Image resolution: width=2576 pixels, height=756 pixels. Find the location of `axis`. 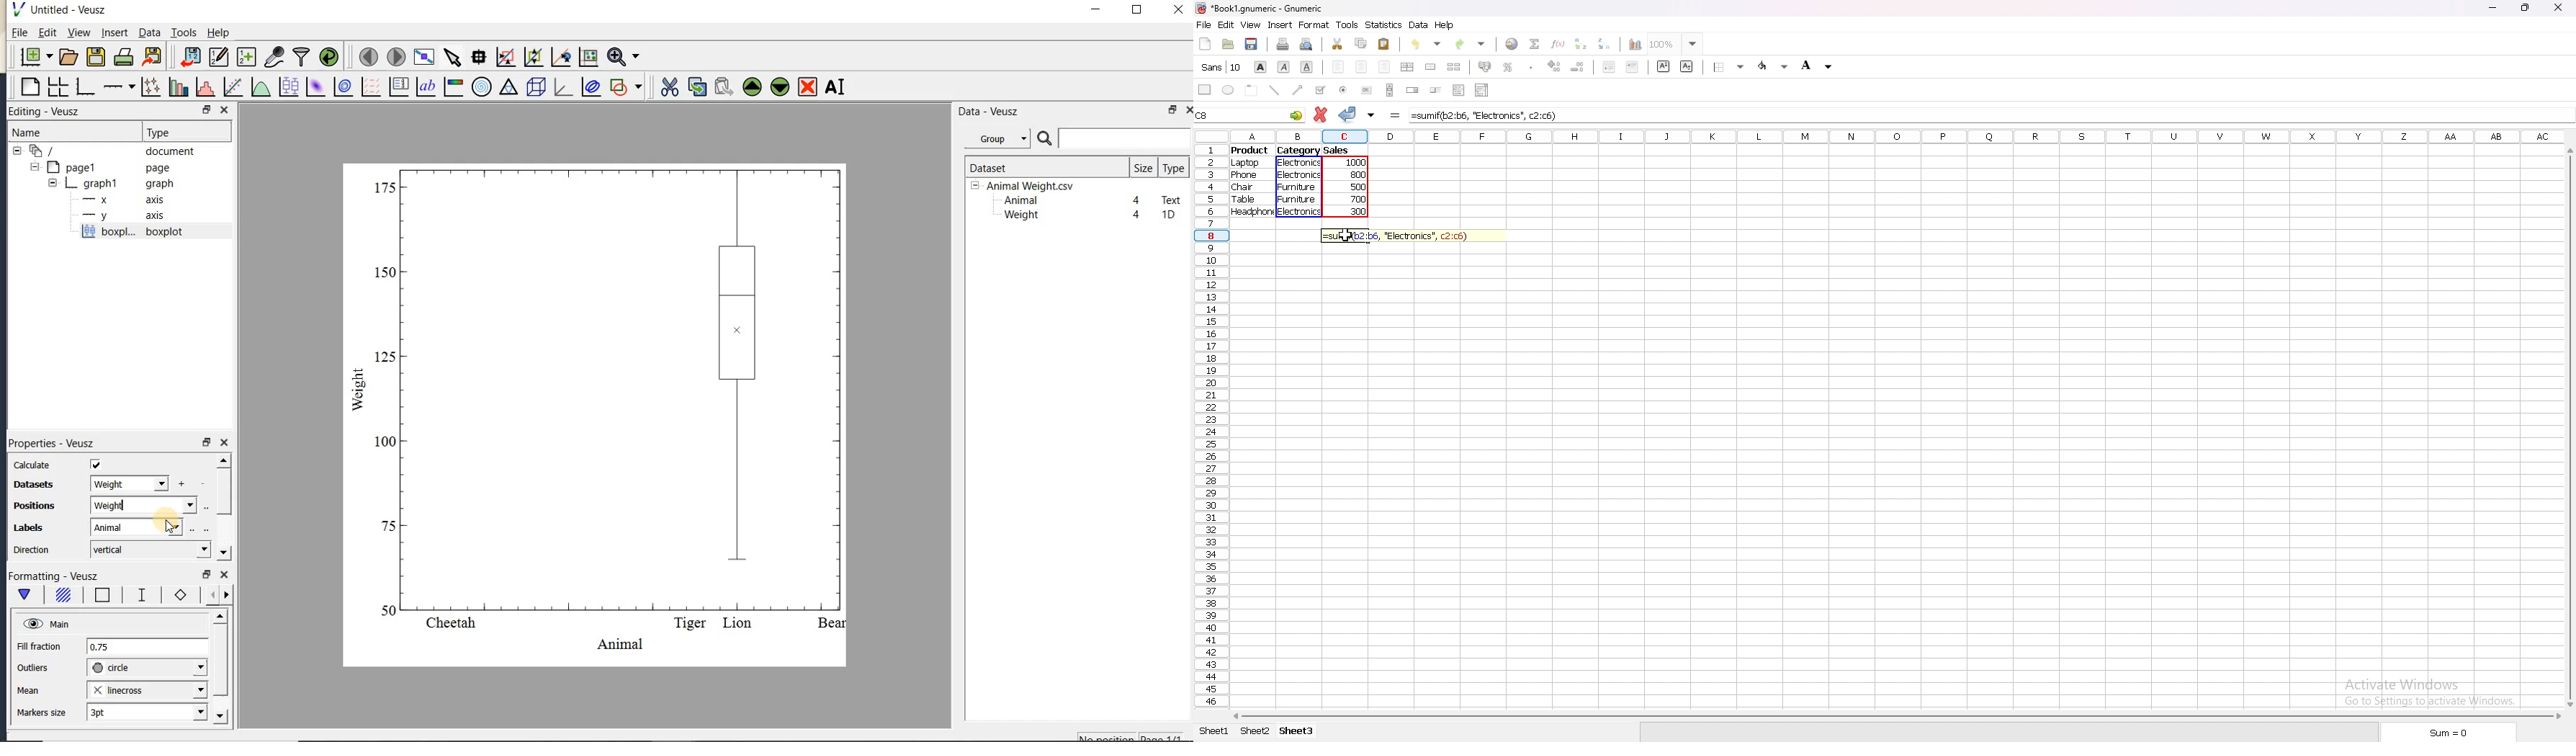

axis is located at coordinates (119, 200).